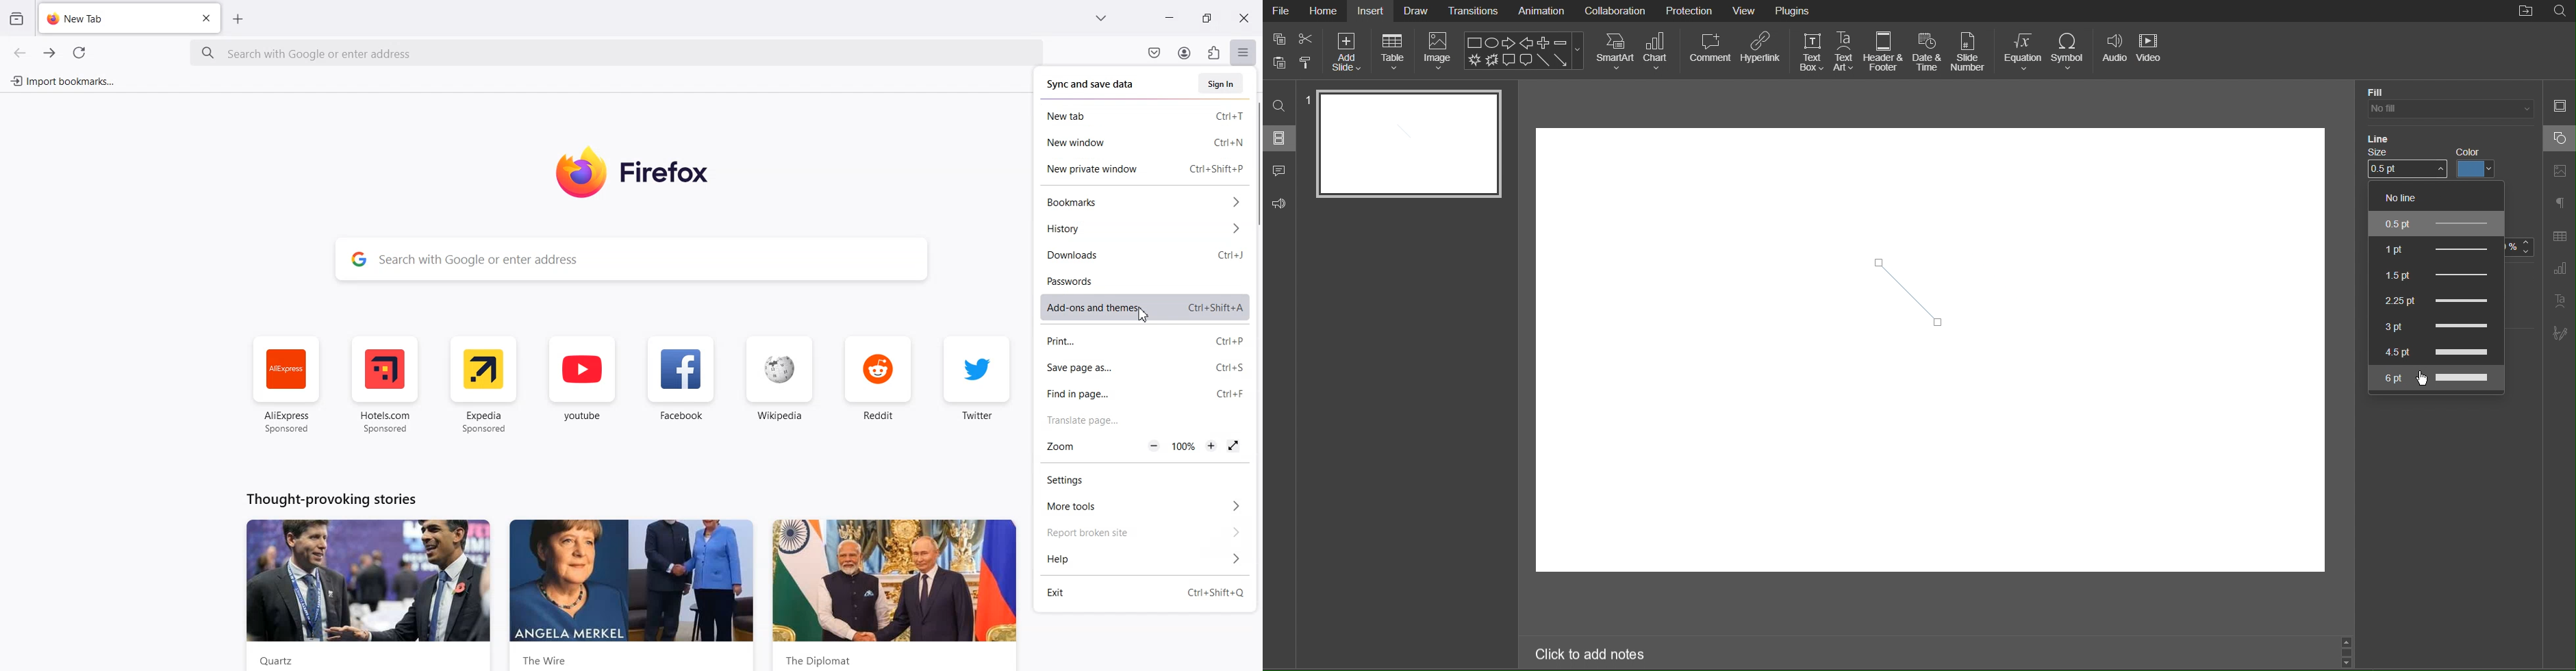 Image resolution: width=2576 pixels, height=672 pixels. I want to click on Shape Settings, so click(2559, 138).